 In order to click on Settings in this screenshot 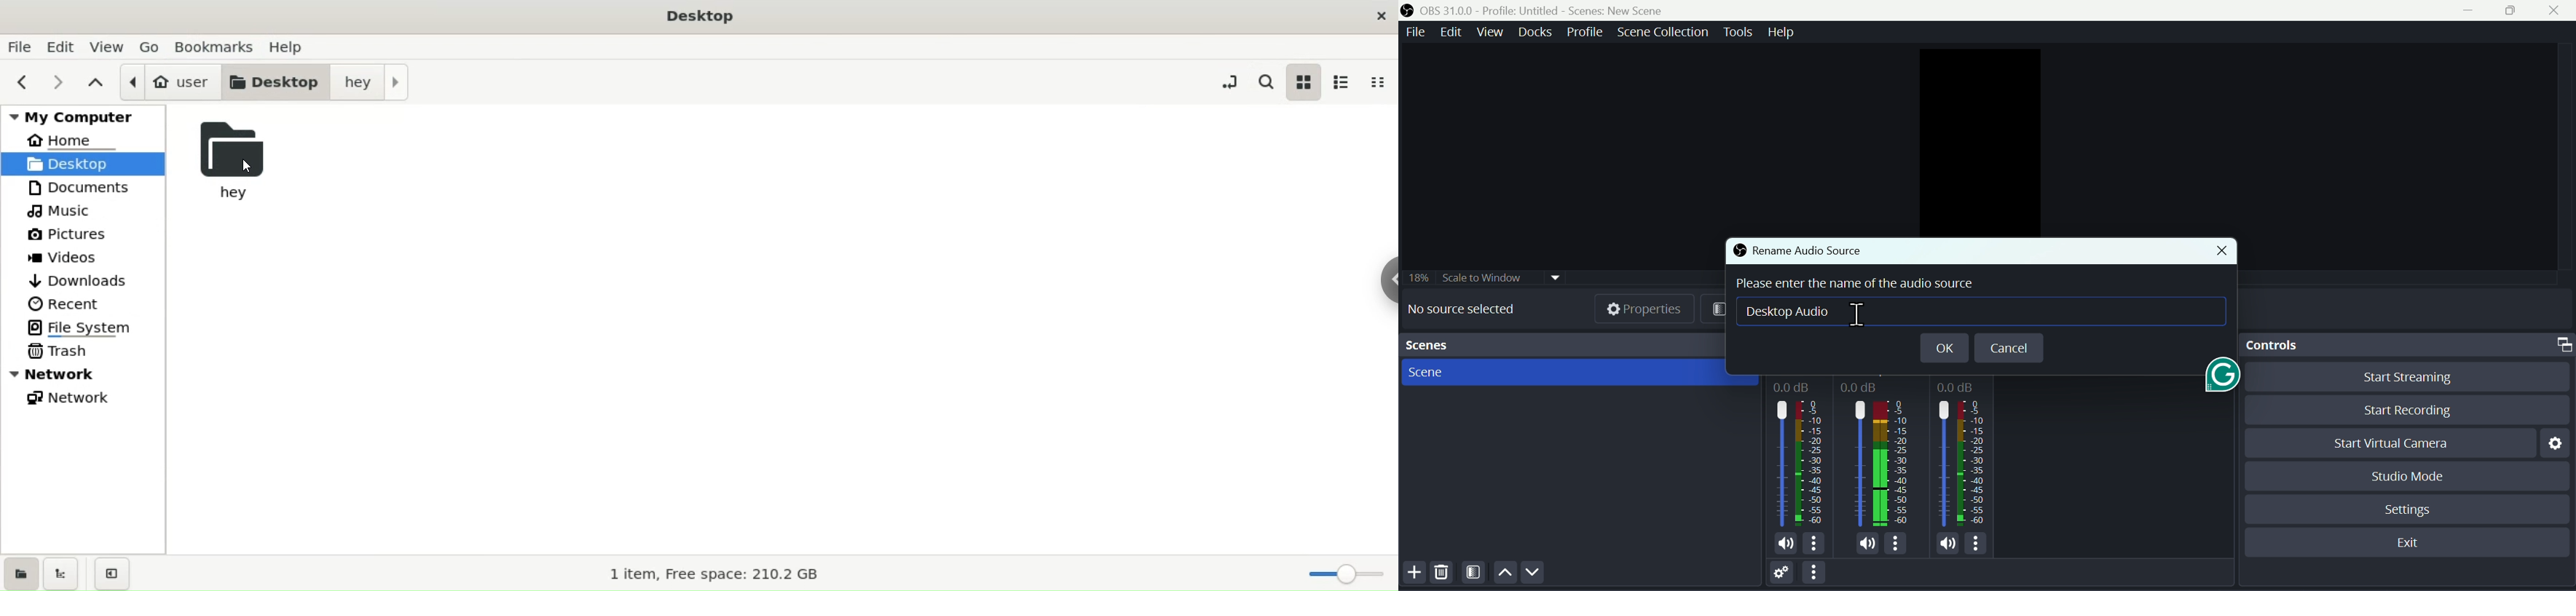, I will do `click(2409, 509)`.